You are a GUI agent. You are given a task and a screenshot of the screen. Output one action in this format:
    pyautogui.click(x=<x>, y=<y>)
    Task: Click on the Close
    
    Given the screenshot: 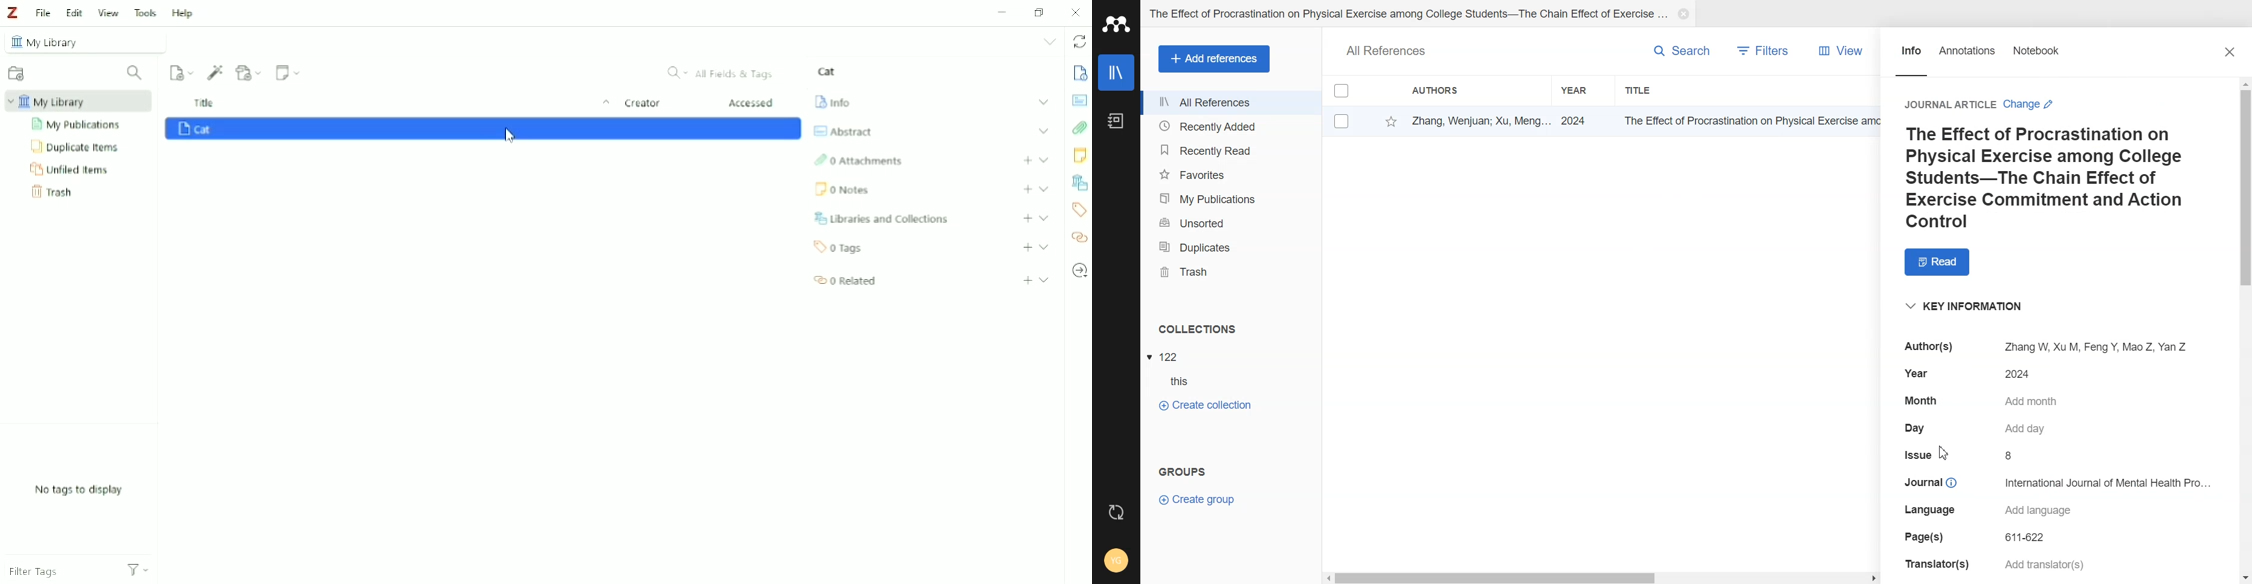 What is the action you would take?
    pyautogui.click(x=1075, y=12)
    